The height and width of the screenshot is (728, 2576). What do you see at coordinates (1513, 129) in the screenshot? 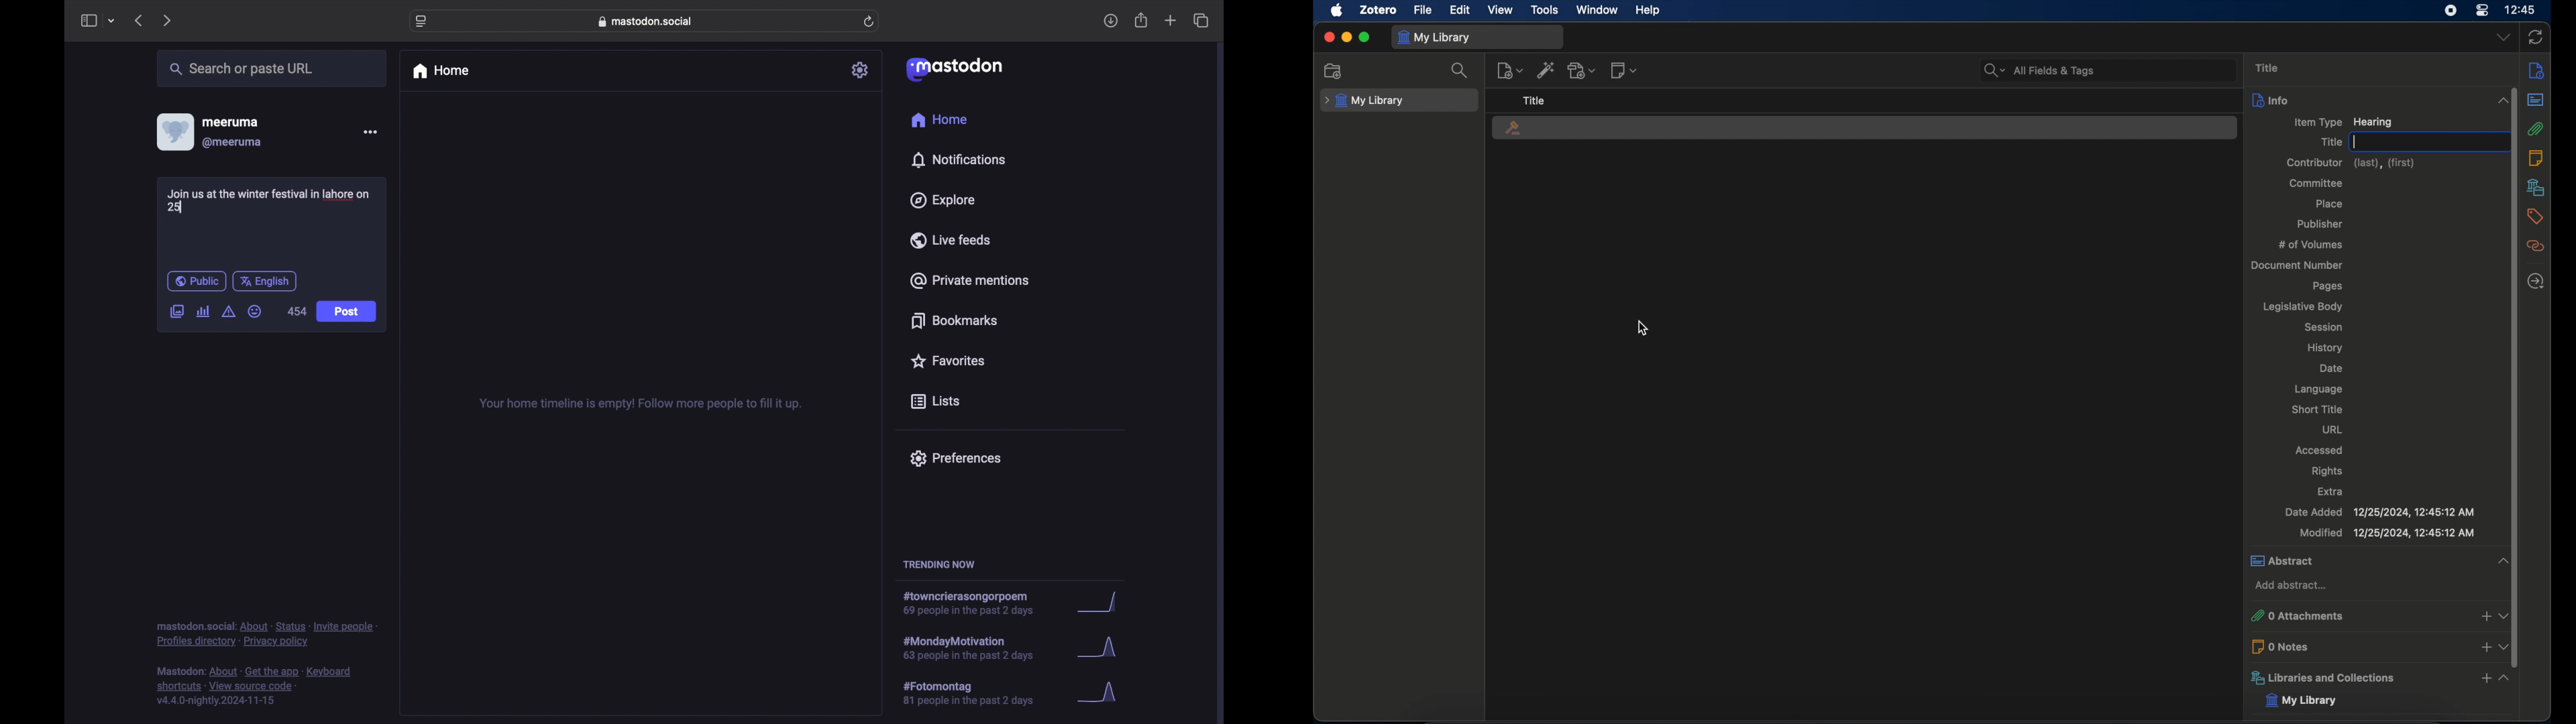
I see `hearing` at bounding box center [1513, 129].